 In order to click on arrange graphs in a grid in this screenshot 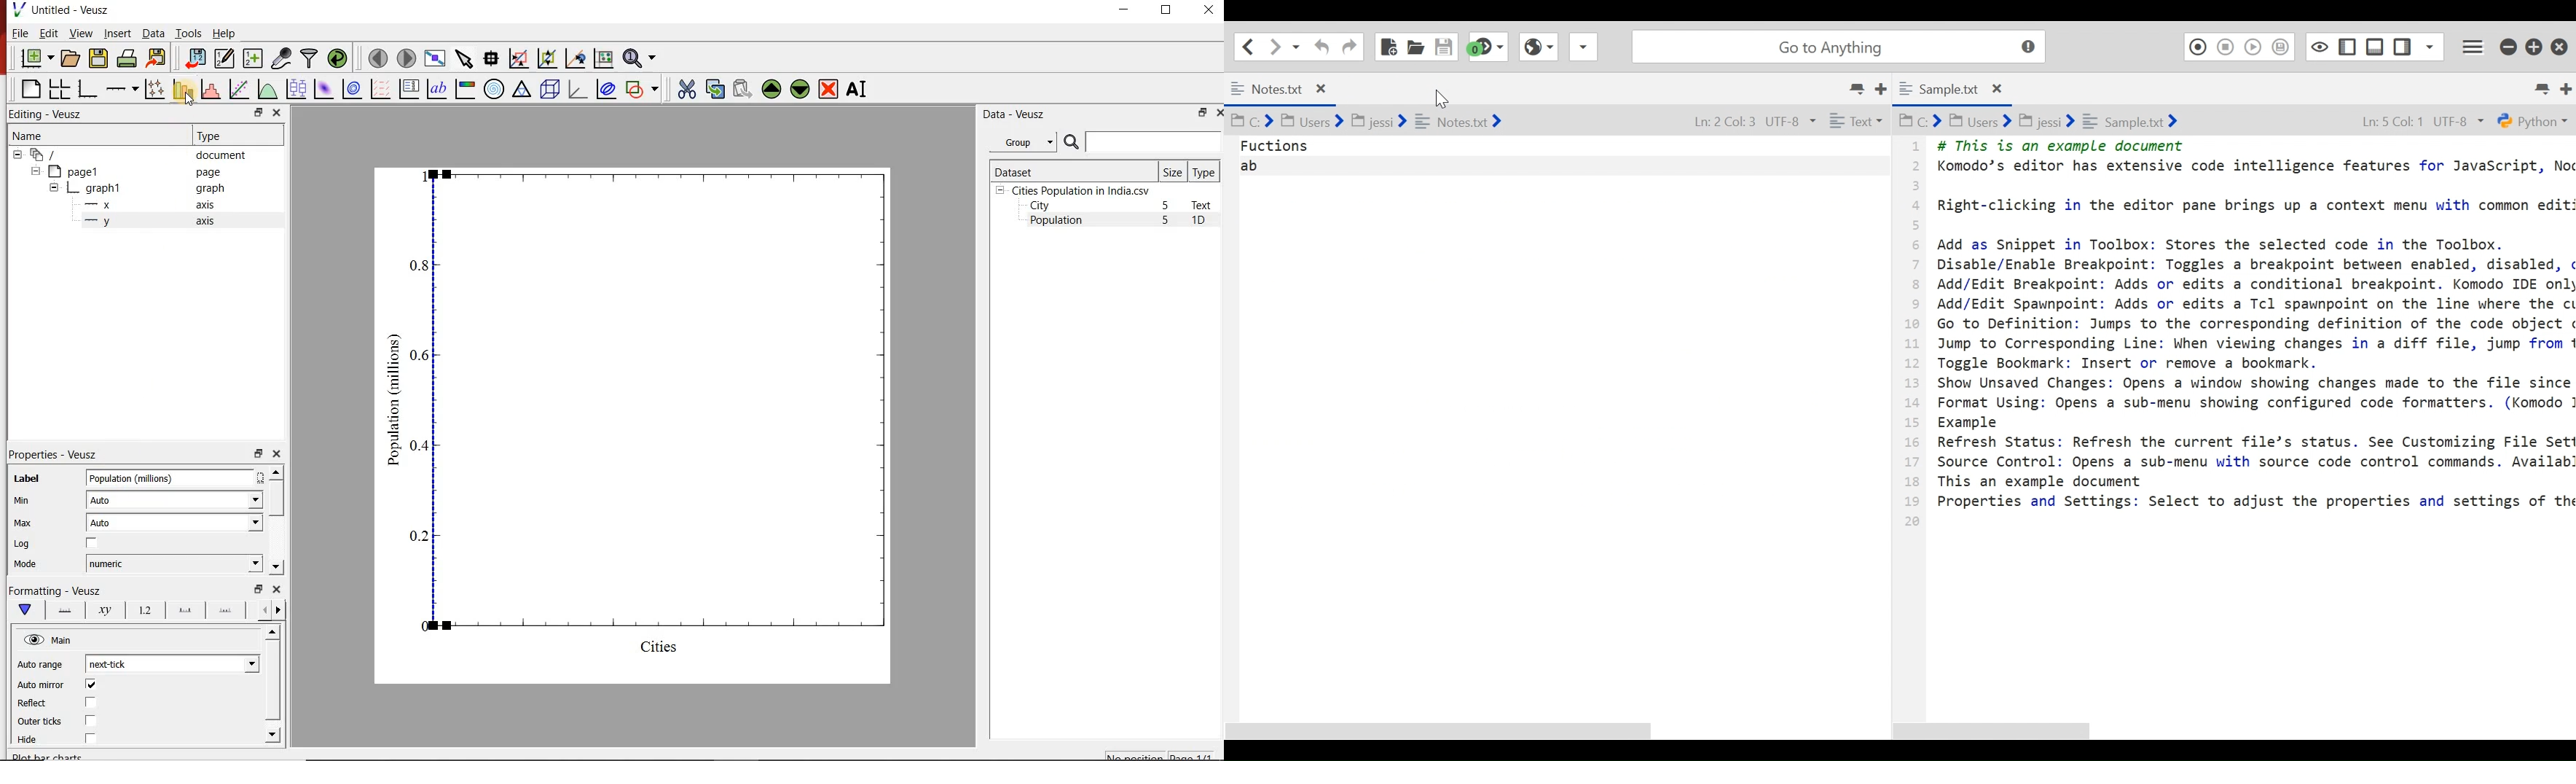, I will do `click(59, 89)`.